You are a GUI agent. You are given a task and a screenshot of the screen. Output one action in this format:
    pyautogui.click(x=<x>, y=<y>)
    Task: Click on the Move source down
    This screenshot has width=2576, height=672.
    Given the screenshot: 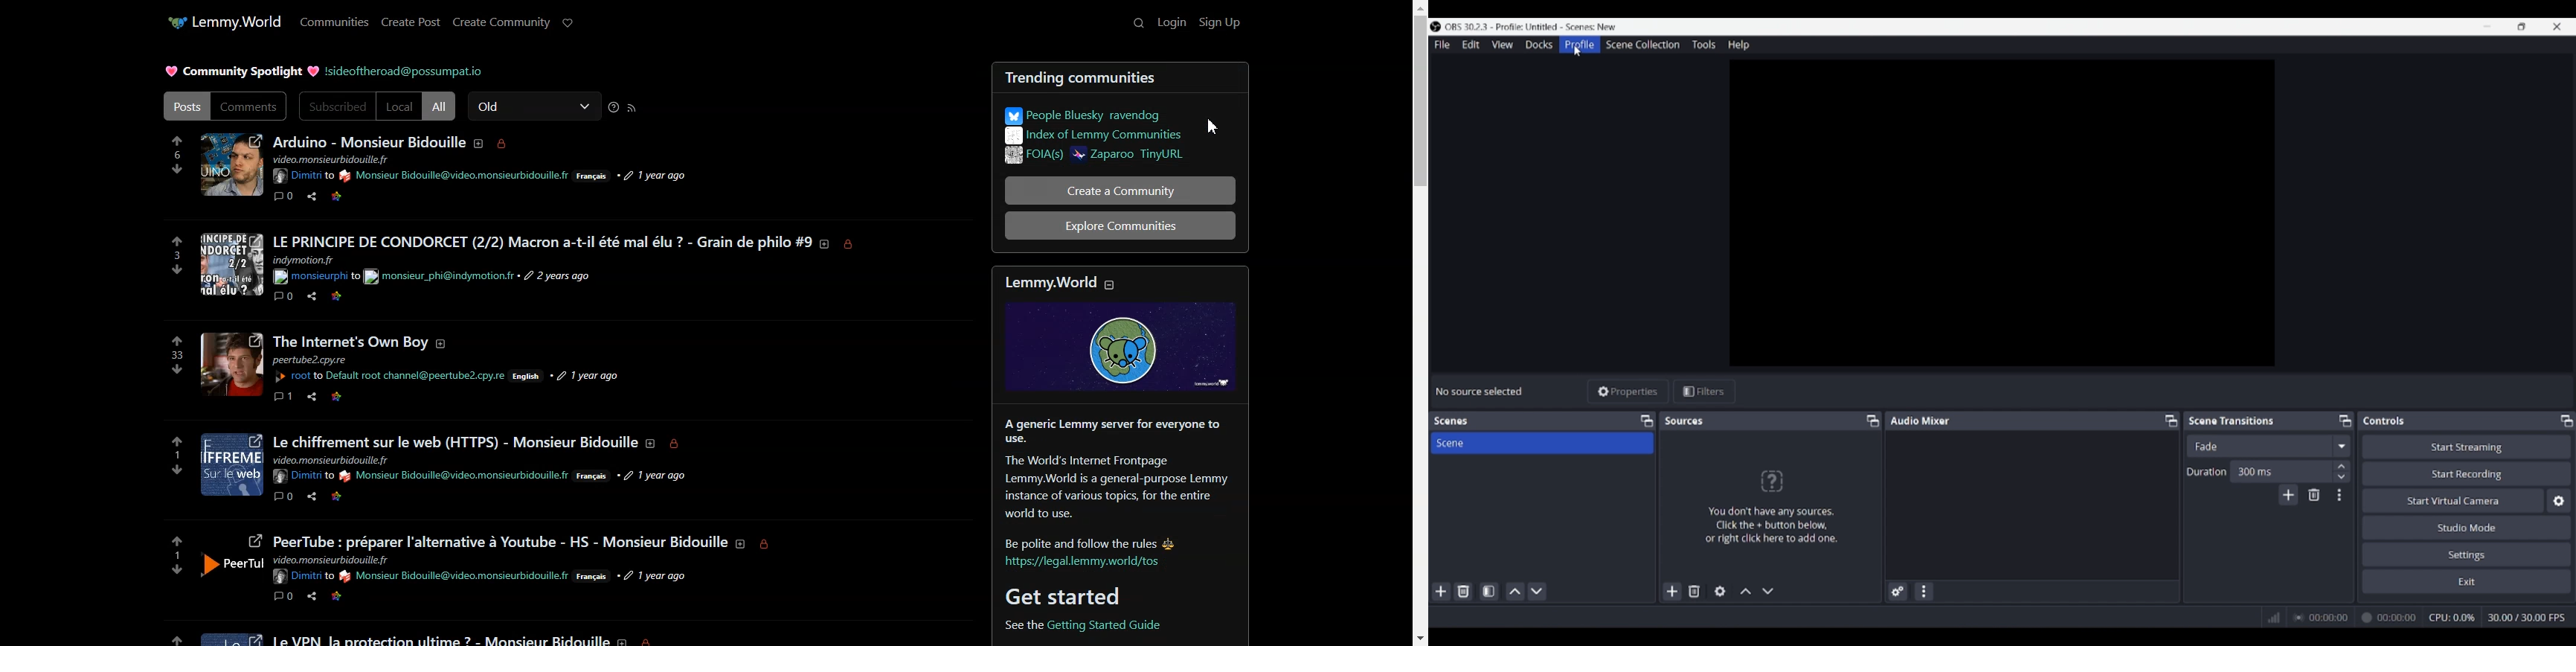 What is the action you would take?
    pyautogui.click(x=1768, y=591)
    